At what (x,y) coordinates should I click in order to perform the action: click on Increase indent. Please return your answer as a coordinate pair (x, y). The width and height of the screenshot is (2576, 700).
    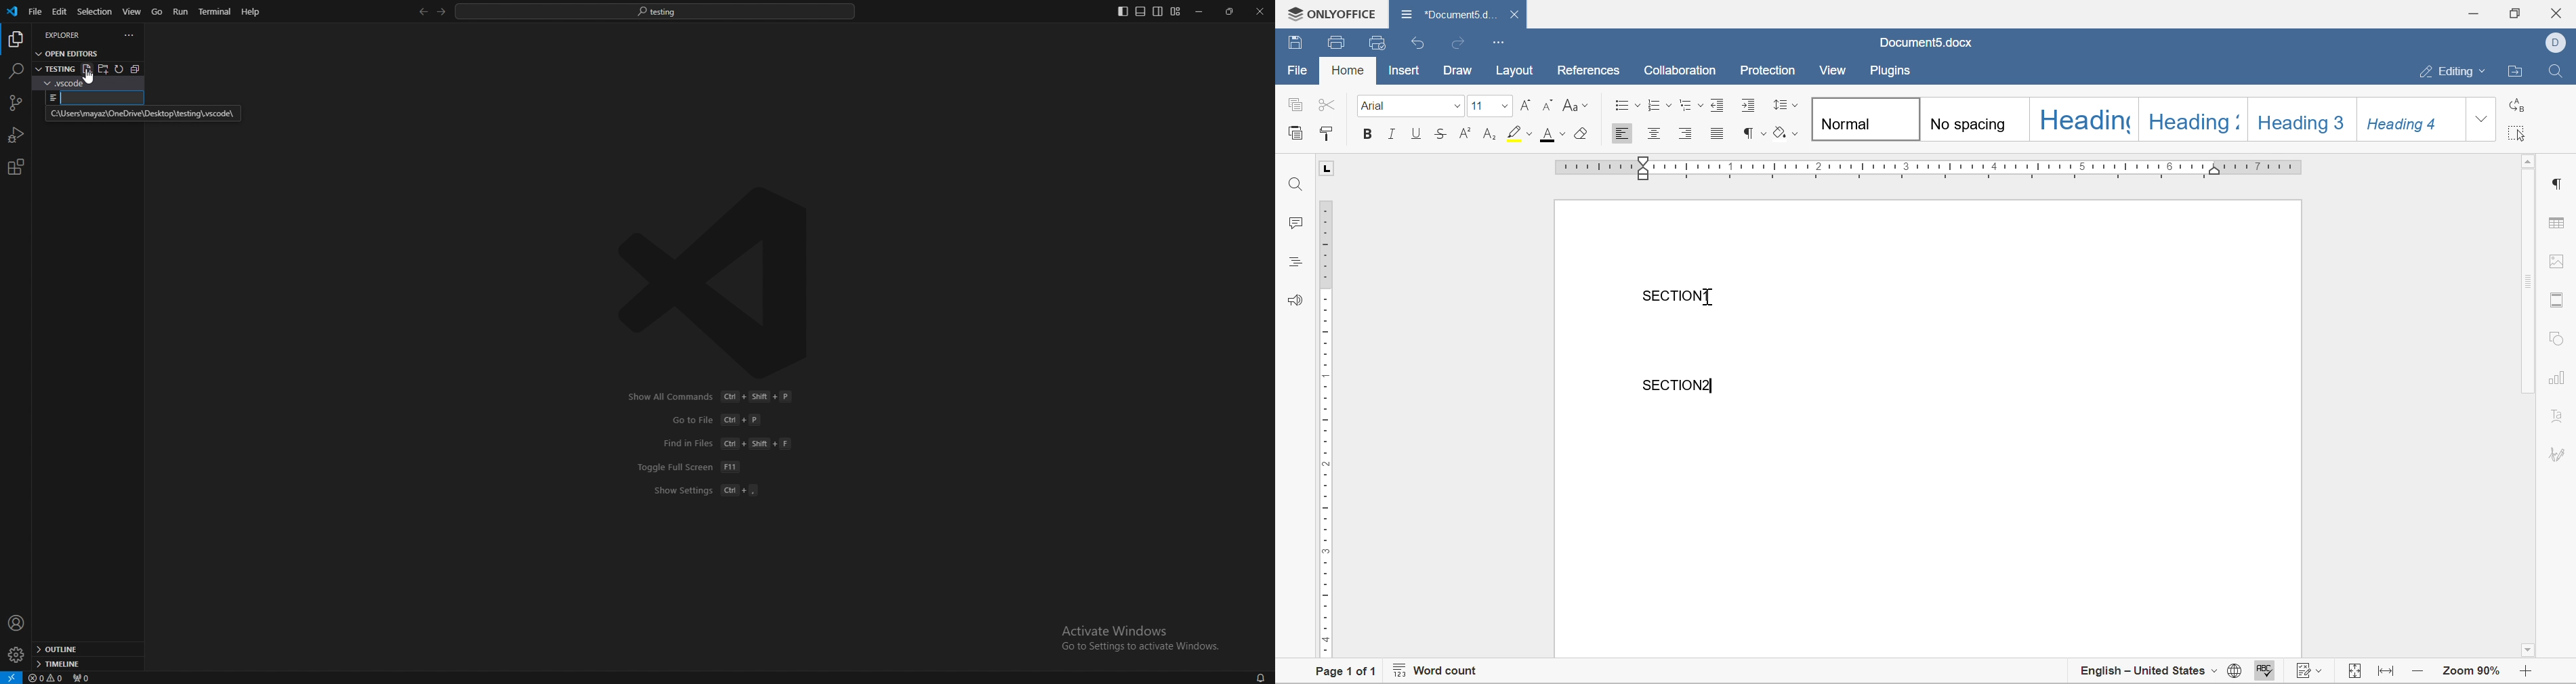
    Looking at the image, I should click on (1749, 105).